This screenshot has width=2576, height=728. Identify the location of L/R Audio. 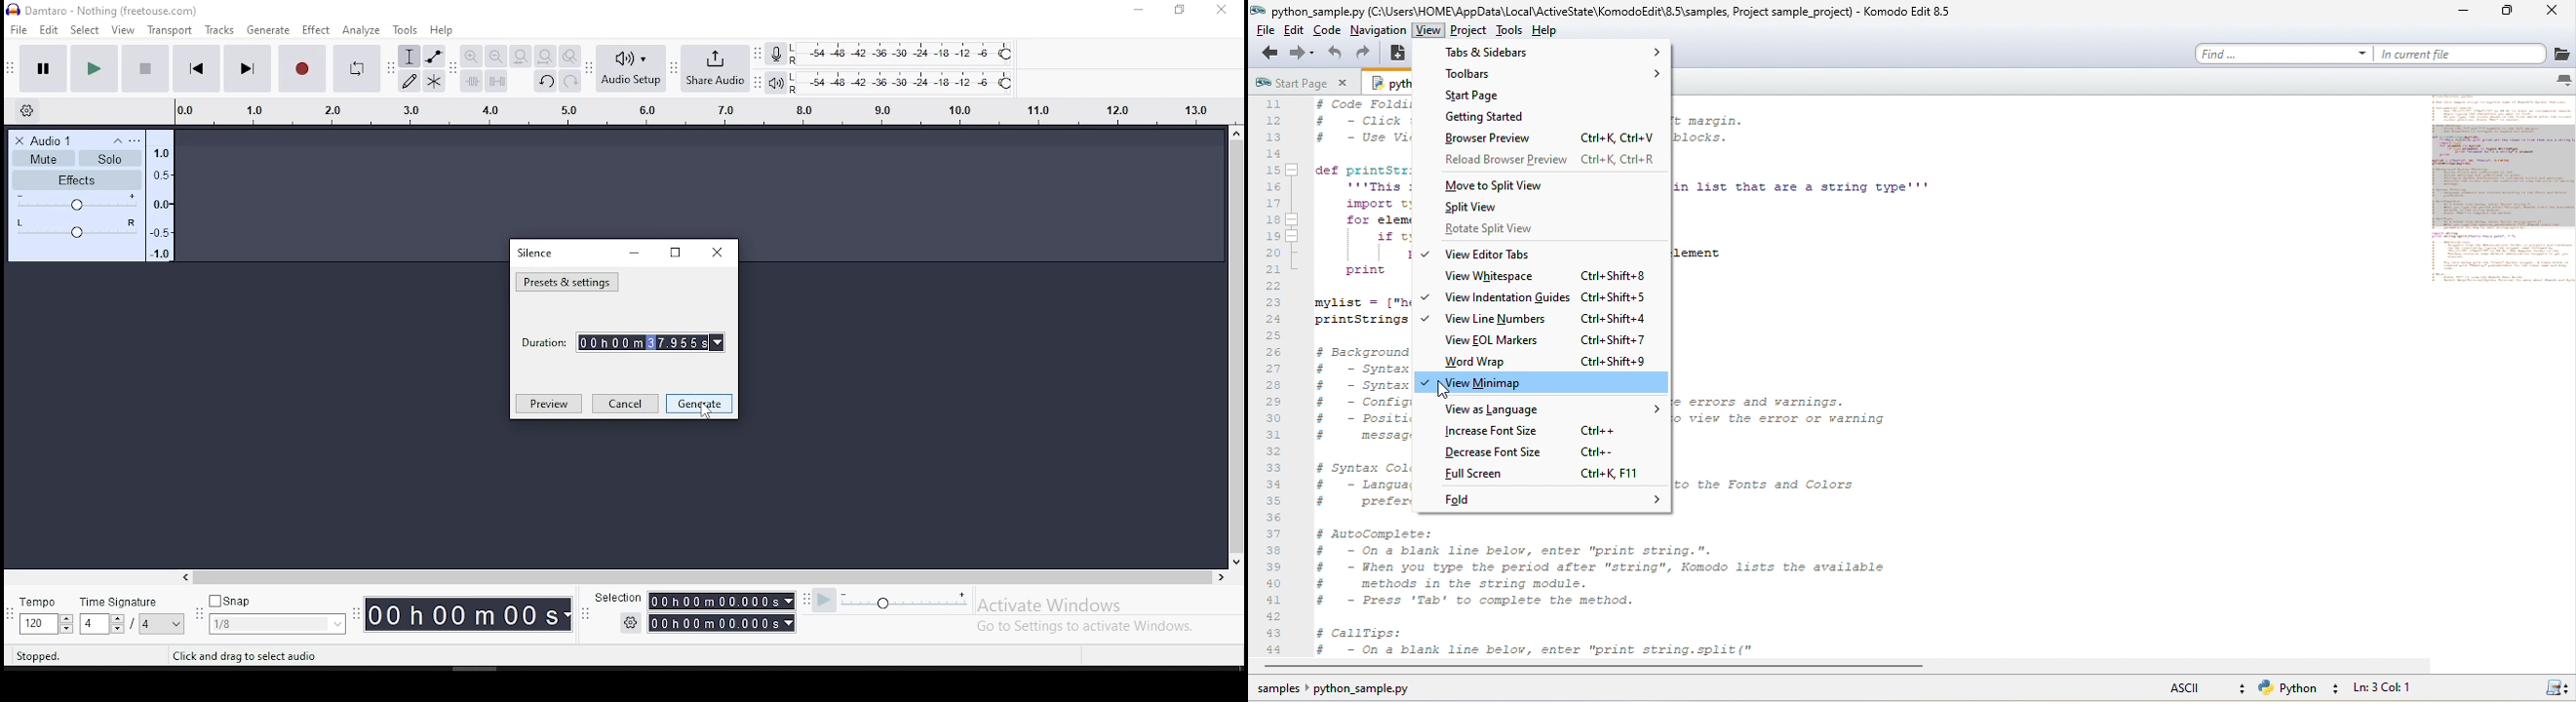
(75, 229).